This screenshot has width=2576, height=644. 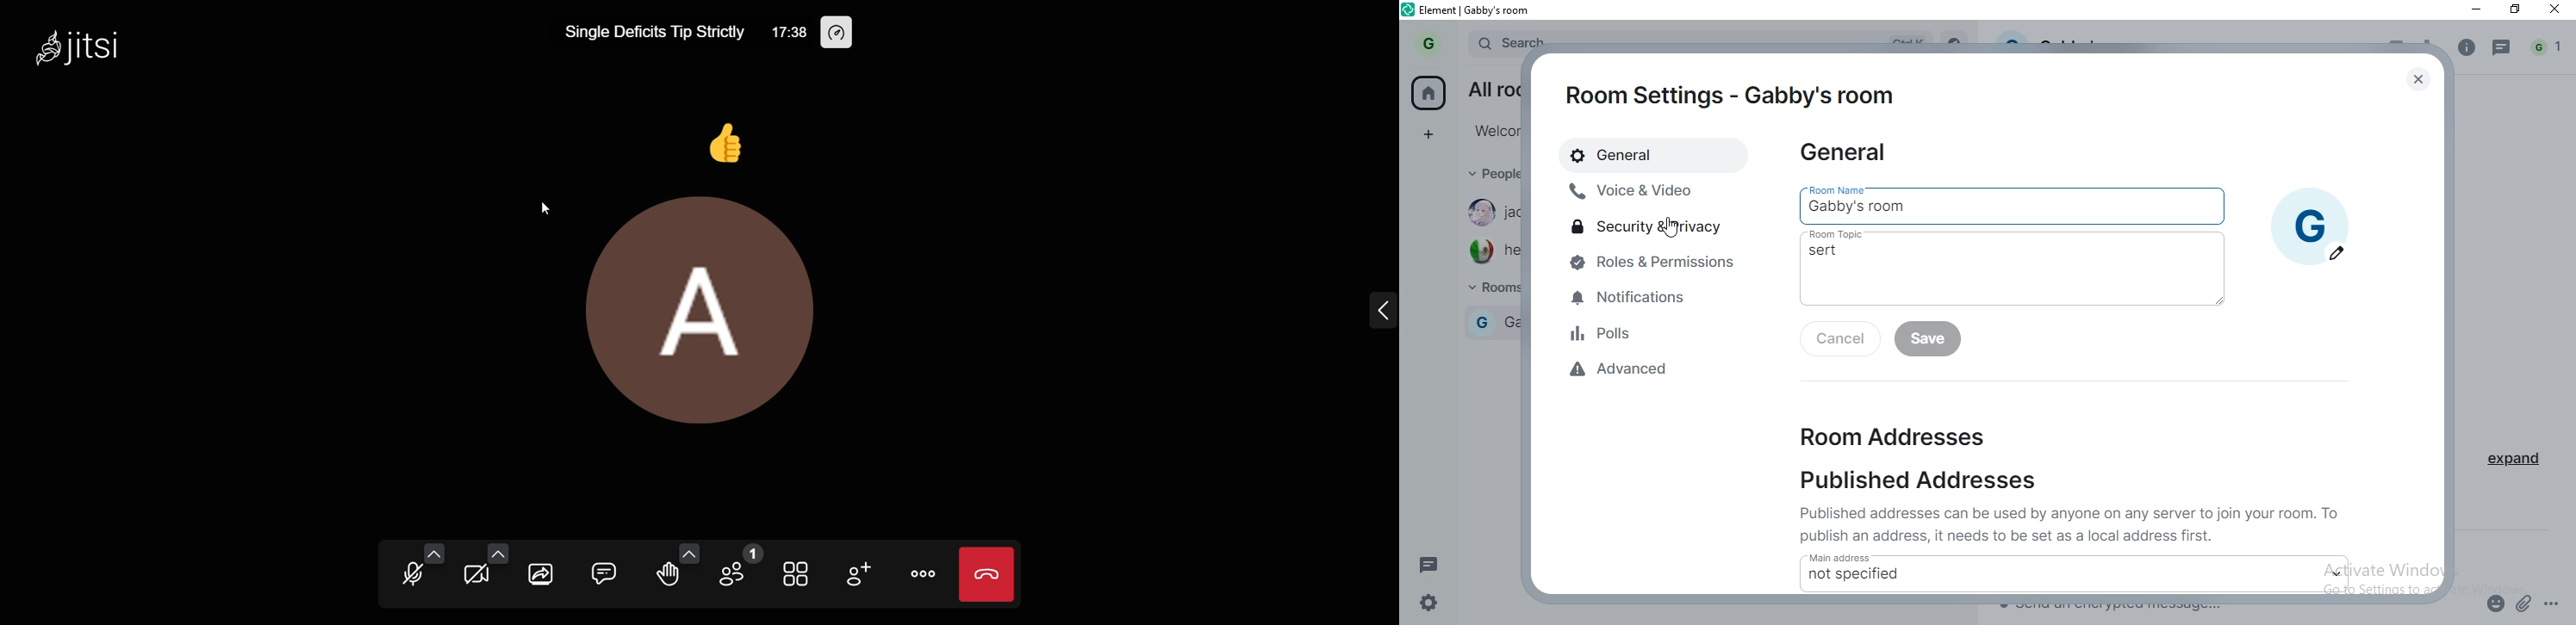 I want to click on options, so click(x=2554, y=600).